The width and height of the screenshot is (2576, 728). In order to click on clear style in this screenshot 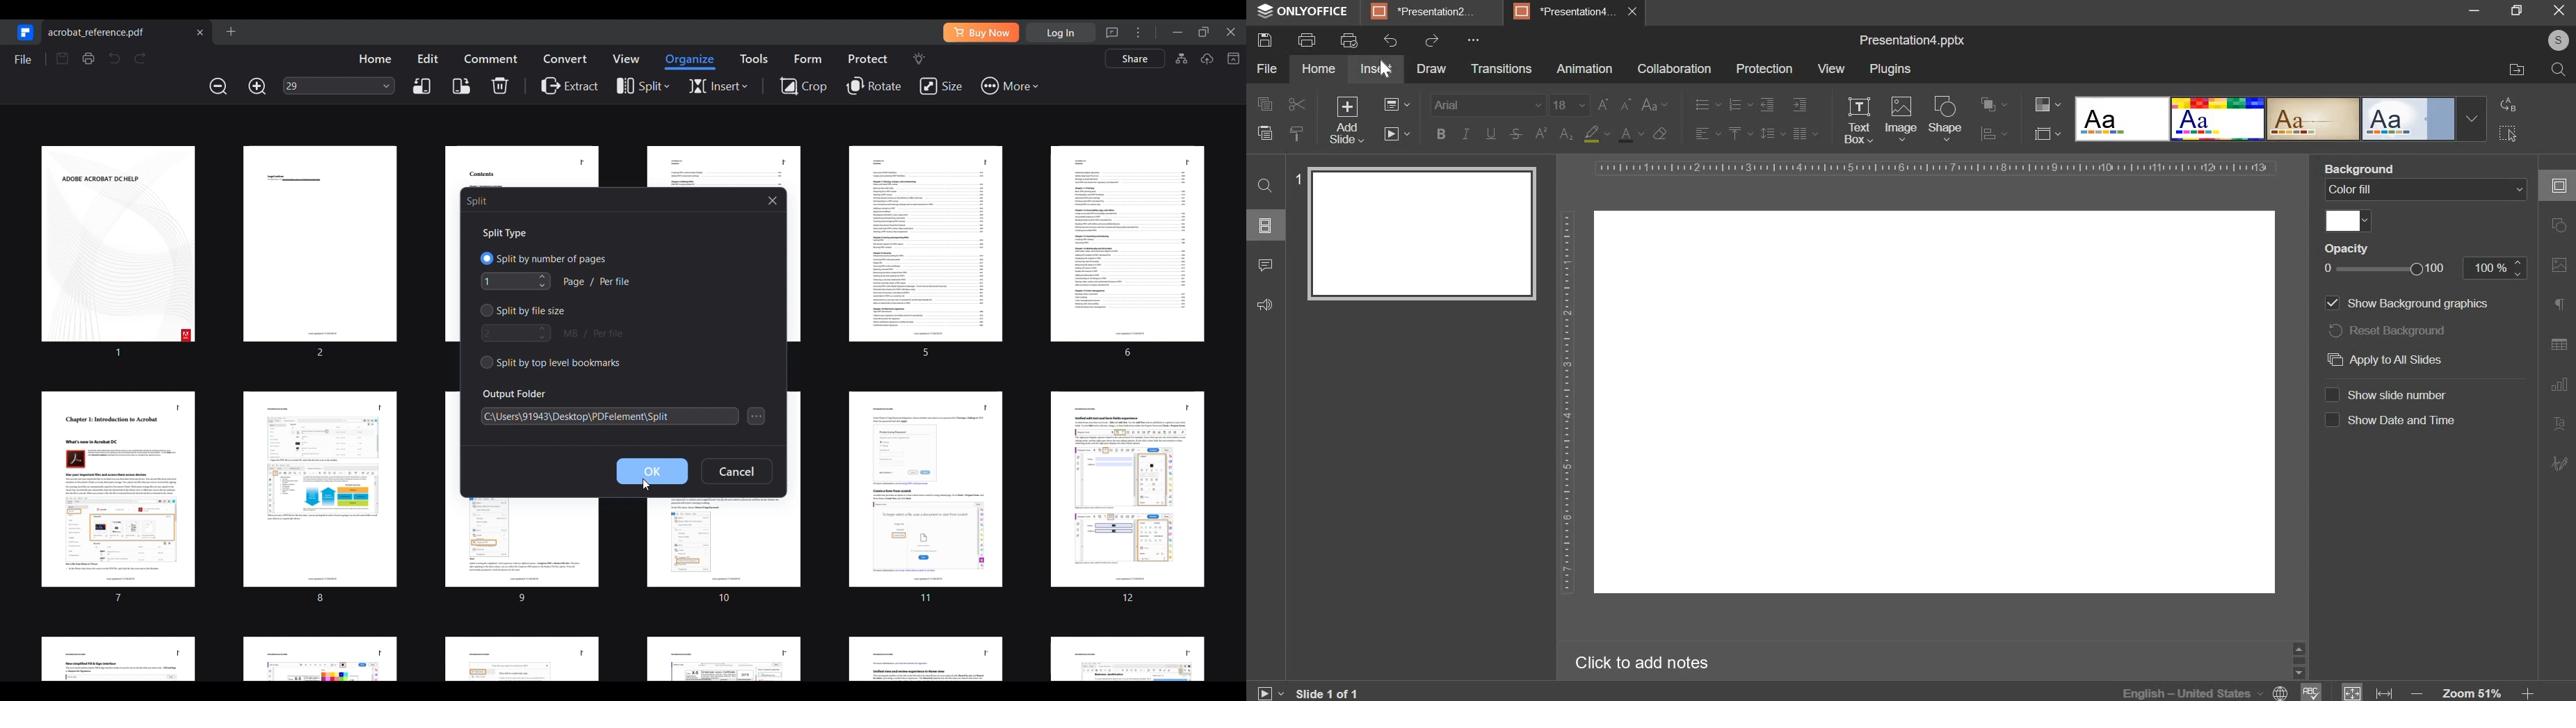, I will do `click(1660, 133)`.